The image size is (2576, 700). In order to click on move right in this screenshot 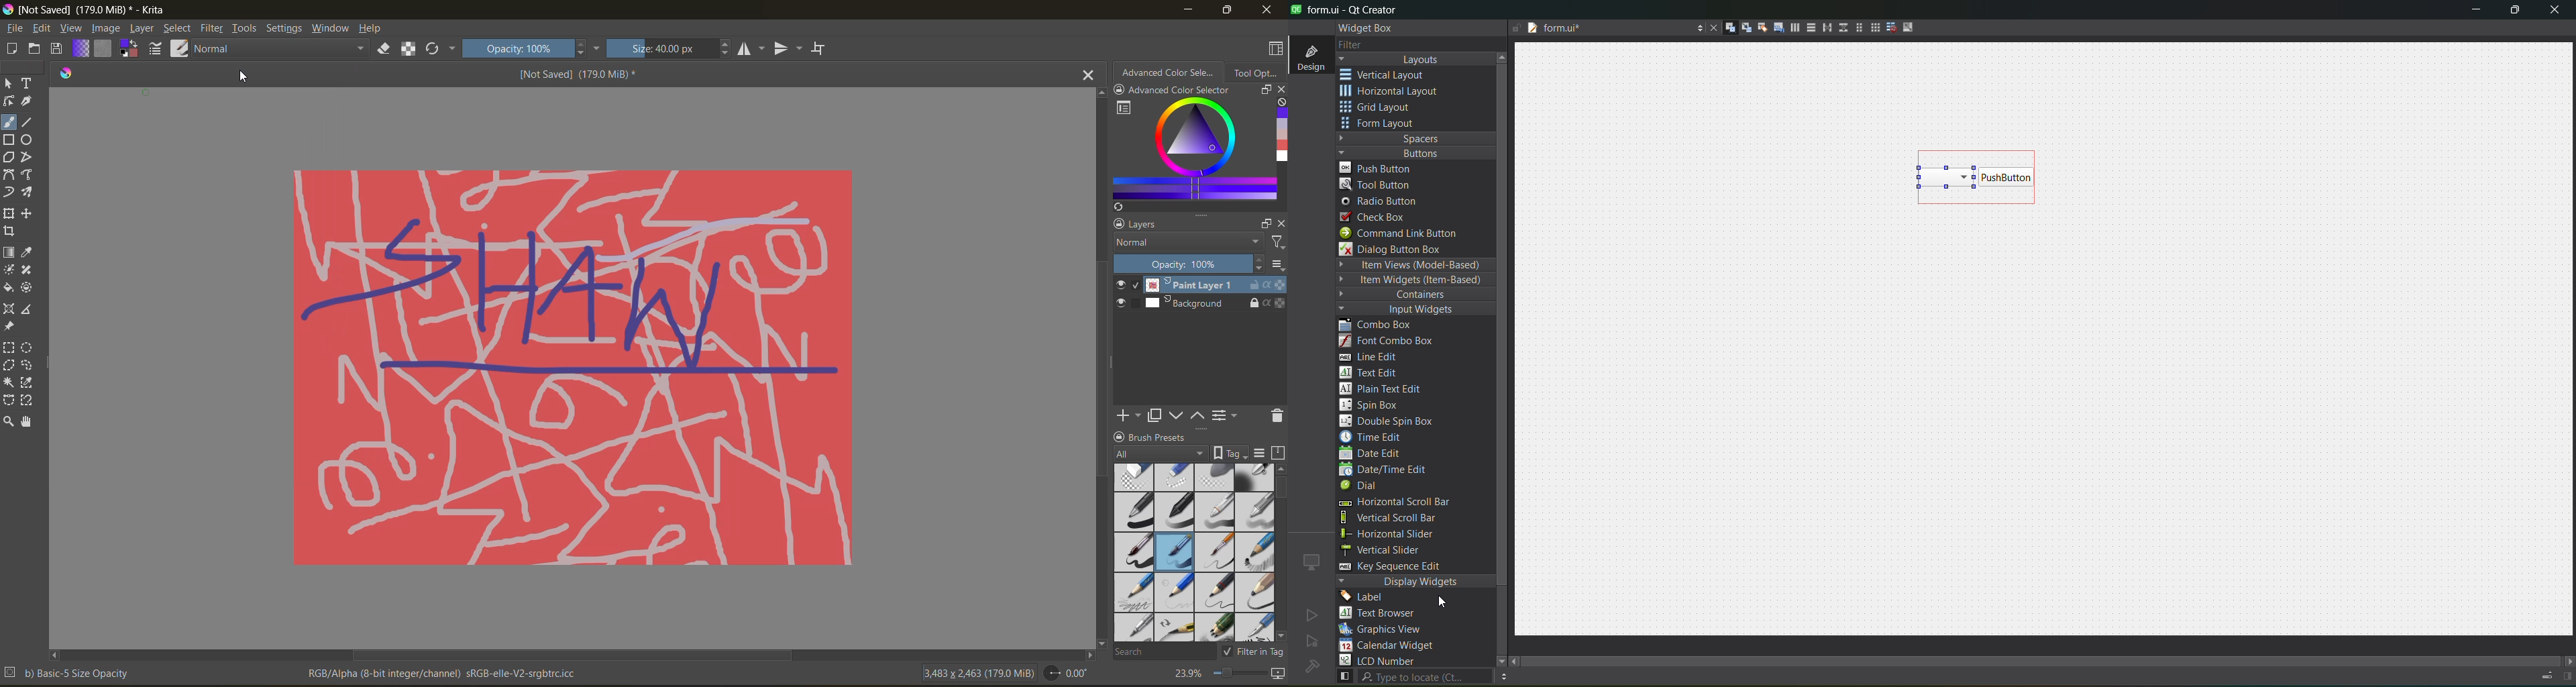, I will do `click(2568, 662)`.